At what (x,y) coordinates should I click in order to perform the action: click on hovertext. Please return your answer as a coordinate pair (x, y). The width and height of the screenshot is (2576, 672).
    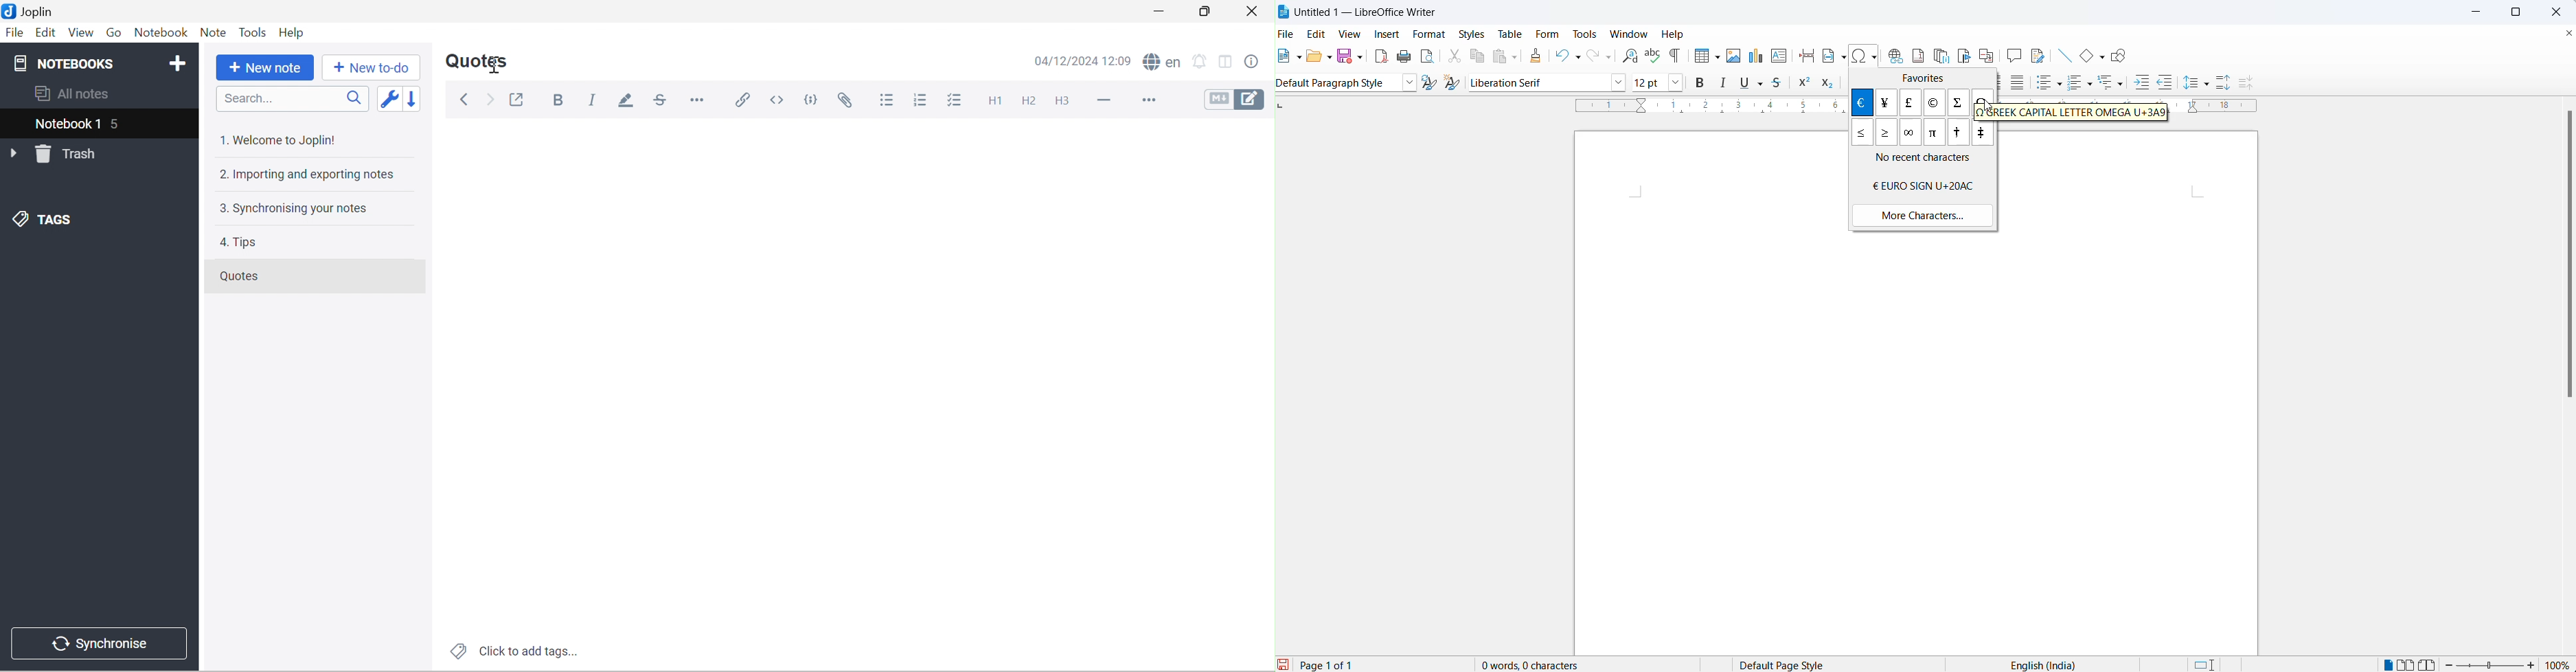
    Looking at the image, I should click on (2072, 113).